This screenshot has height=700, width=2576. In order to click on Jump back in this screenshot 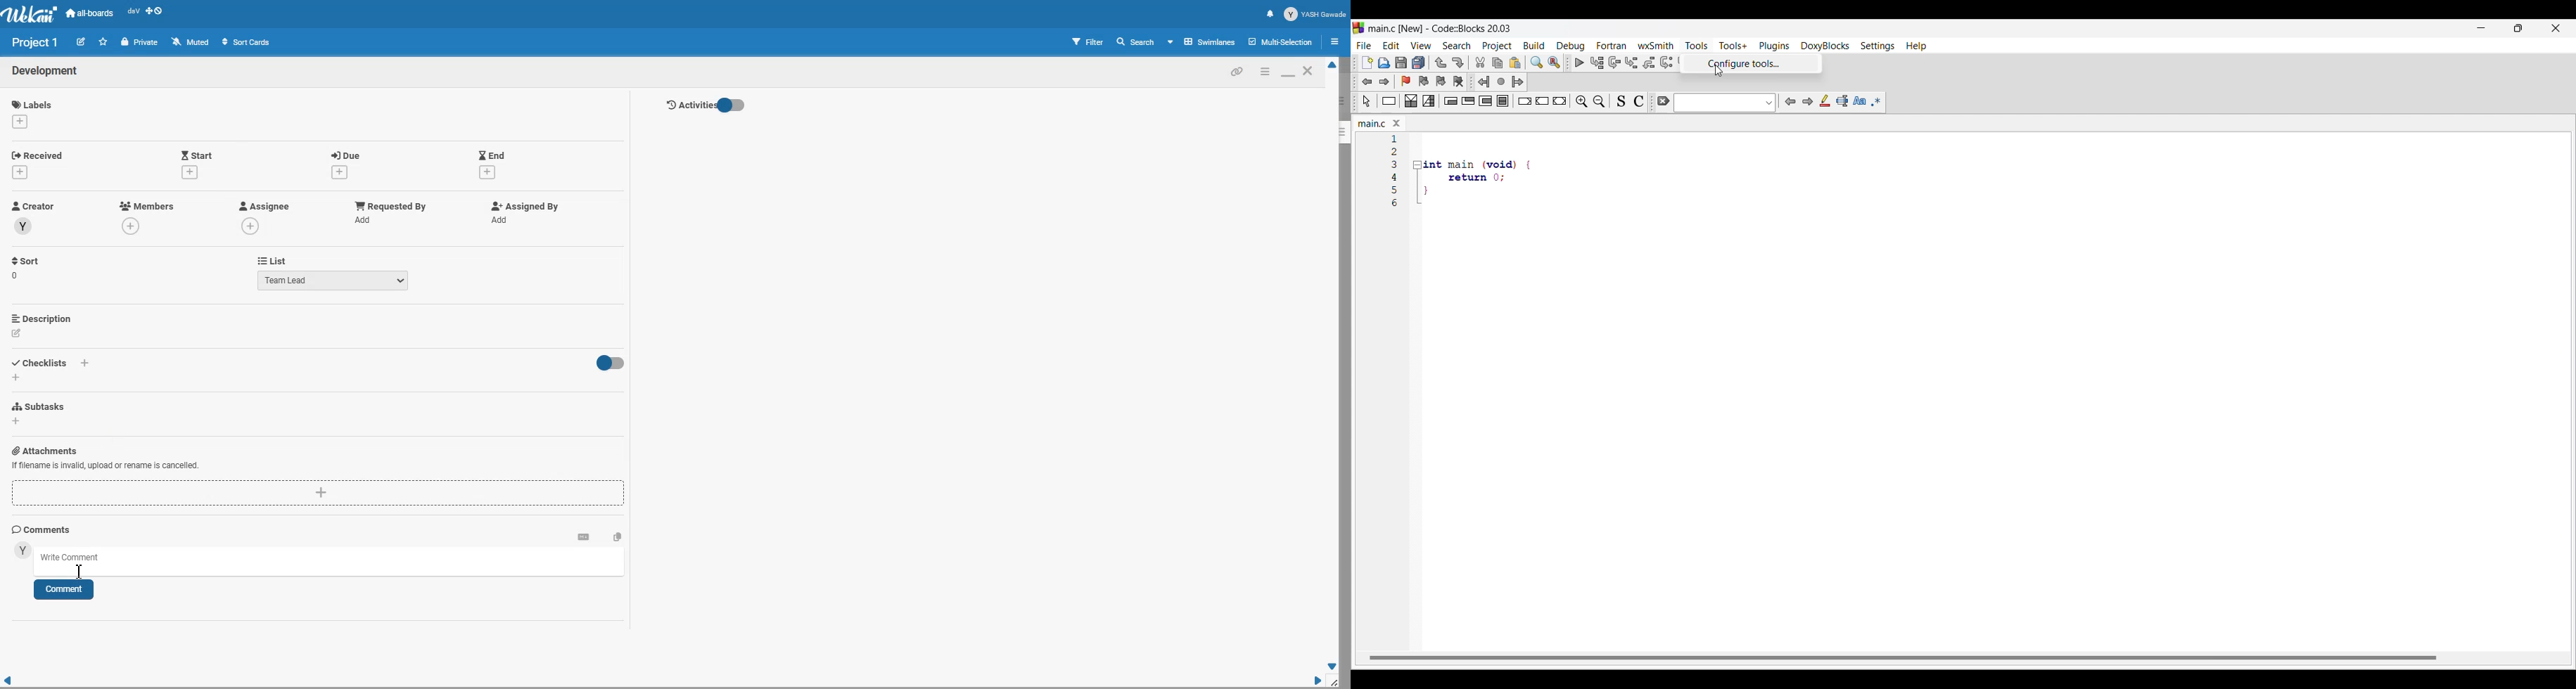, I will do `click(1484, 82)`.